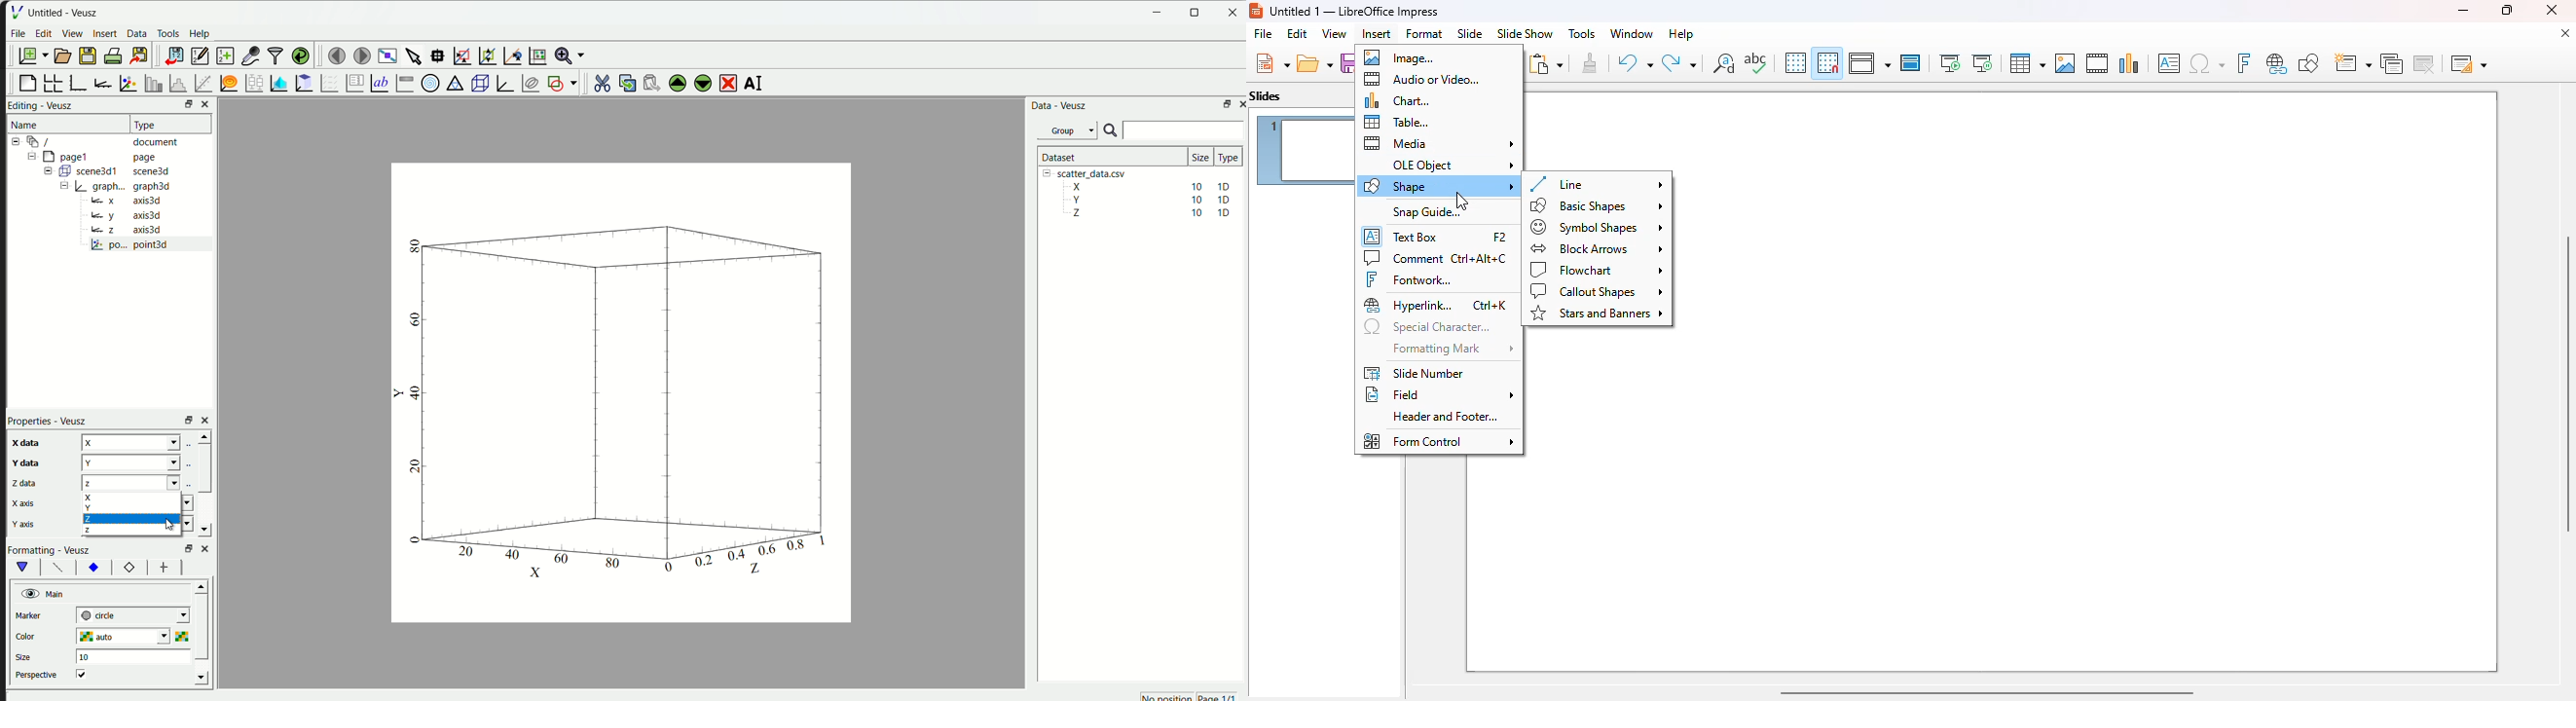 The height and width of the screenshot is (728, 2576). I want to click on plot function, so click(227, 83).